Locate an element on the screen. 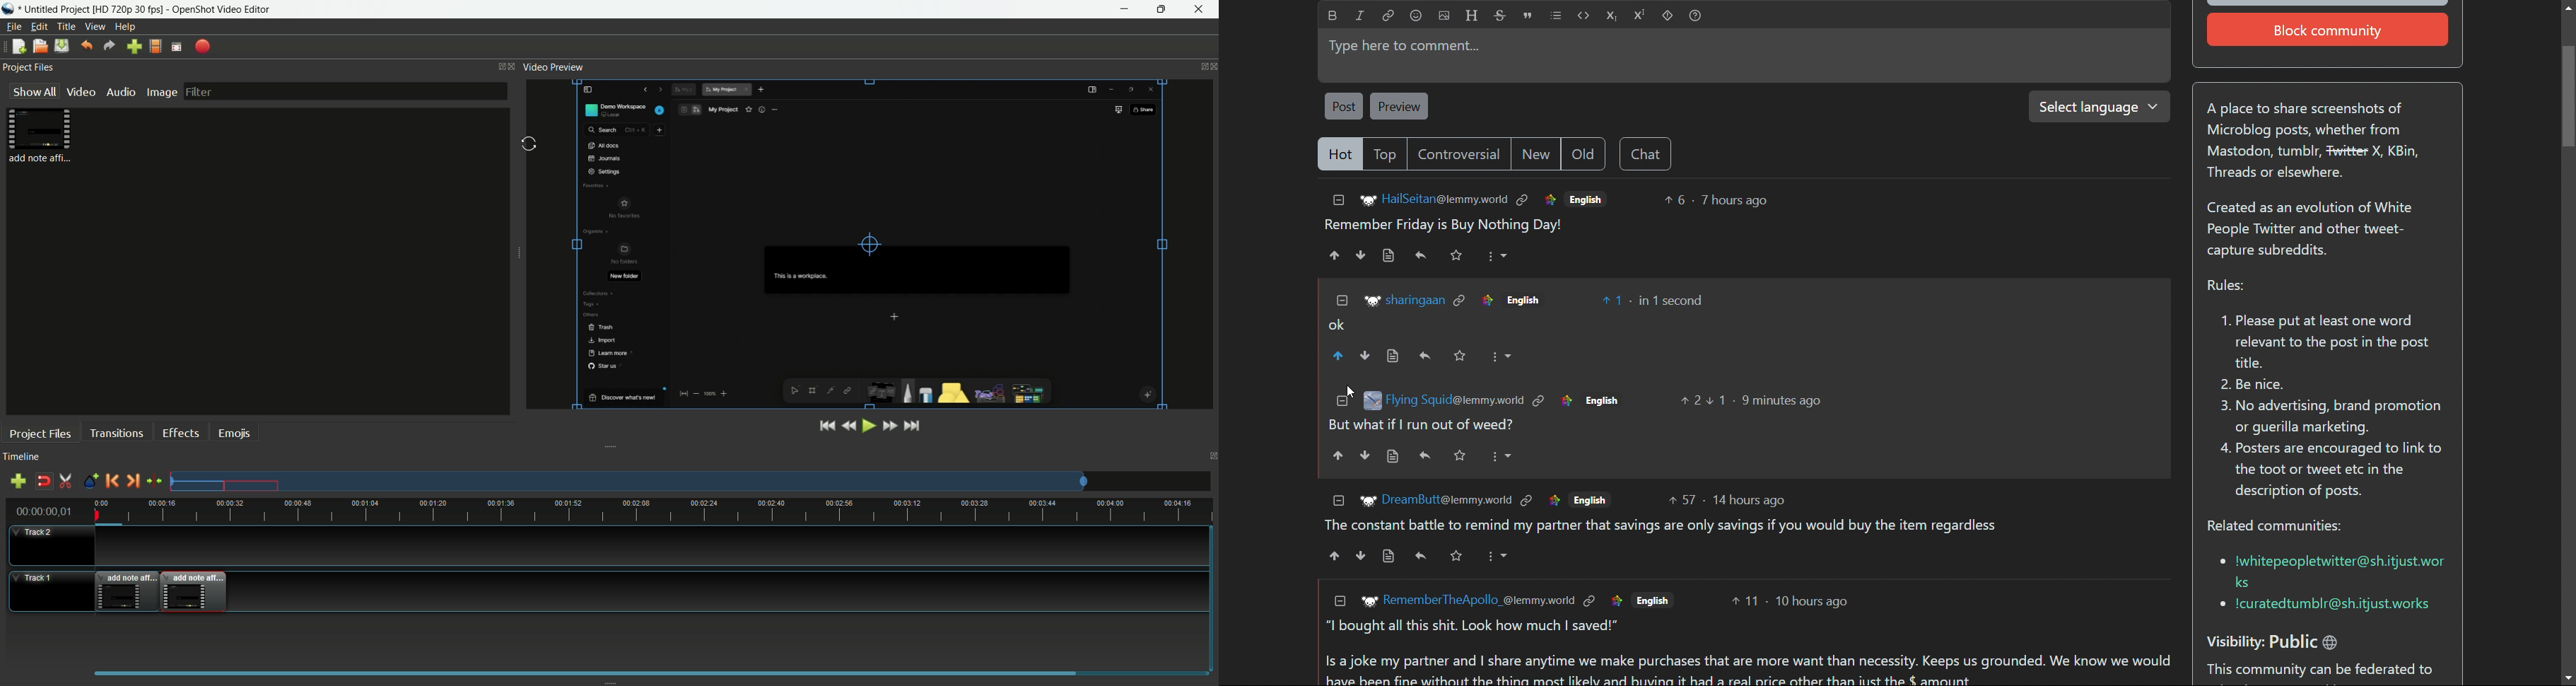 This screenshot has width=2576, height=700. This community can be federated to is located at coordinates (2324, 671).